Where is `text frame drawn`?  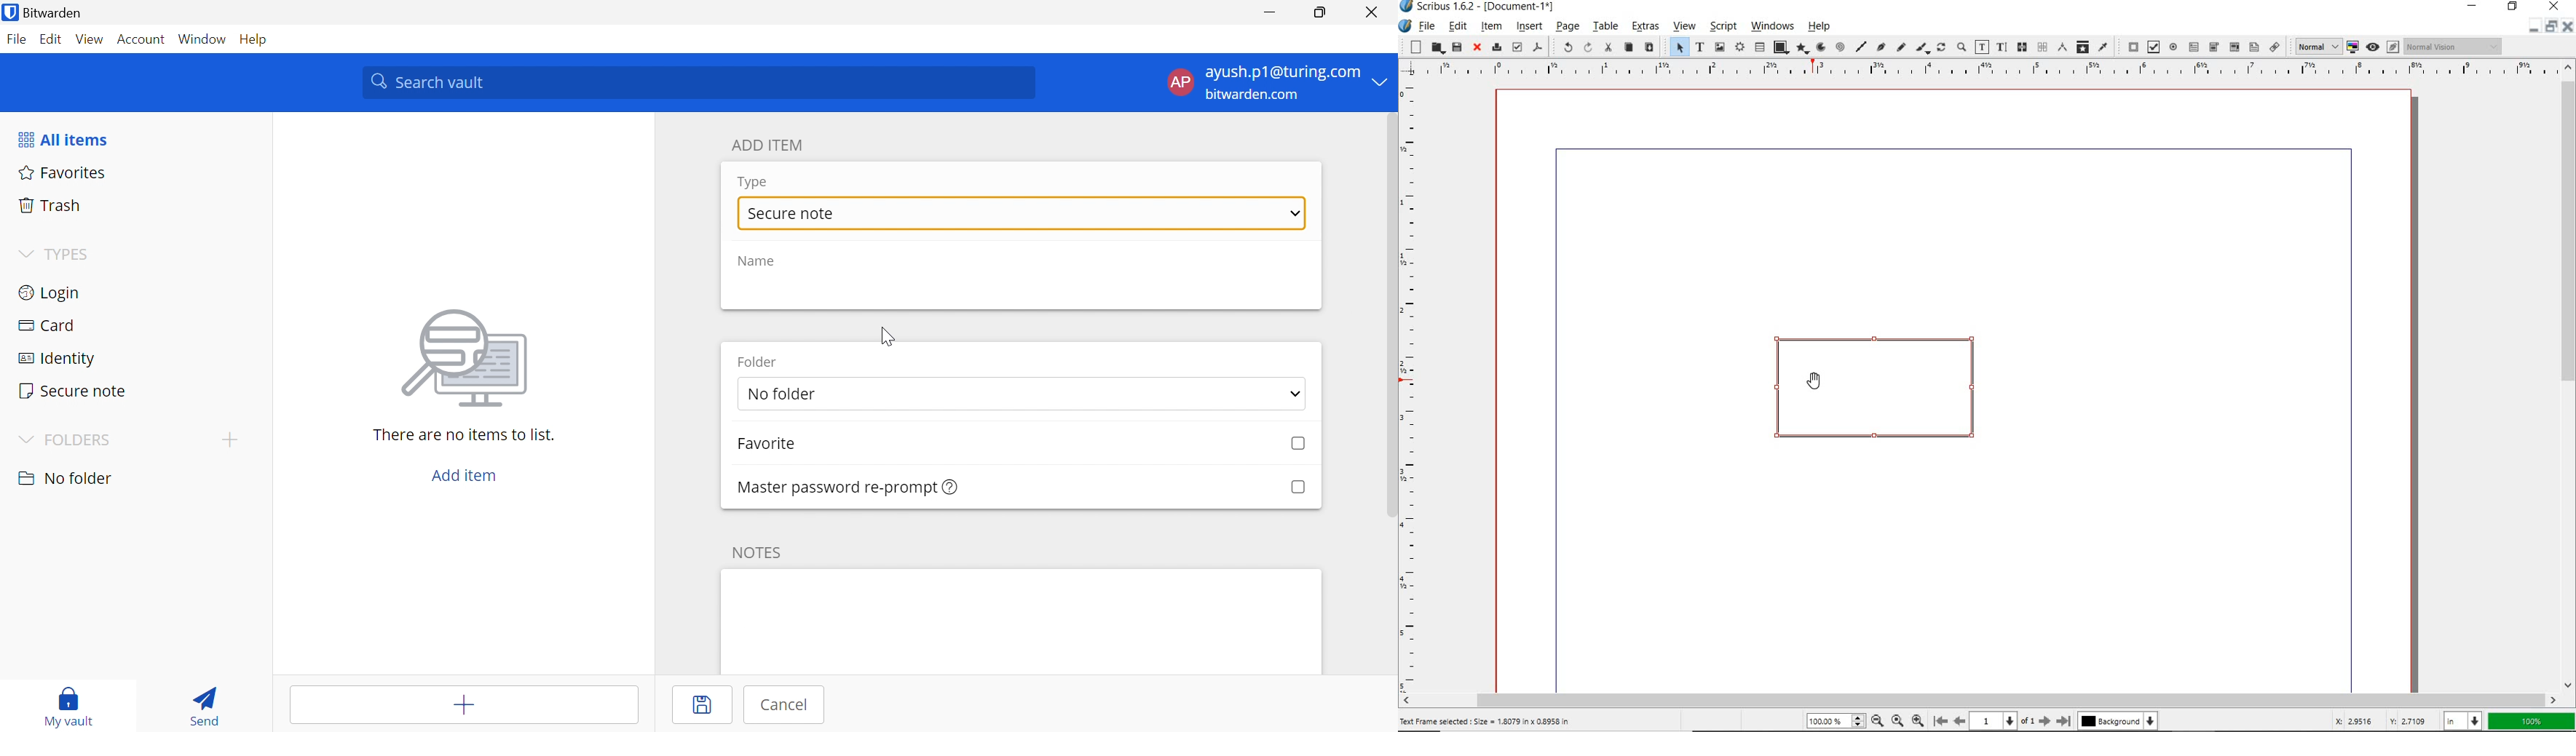
text frame drawn is located at coordinates (1879, 388).